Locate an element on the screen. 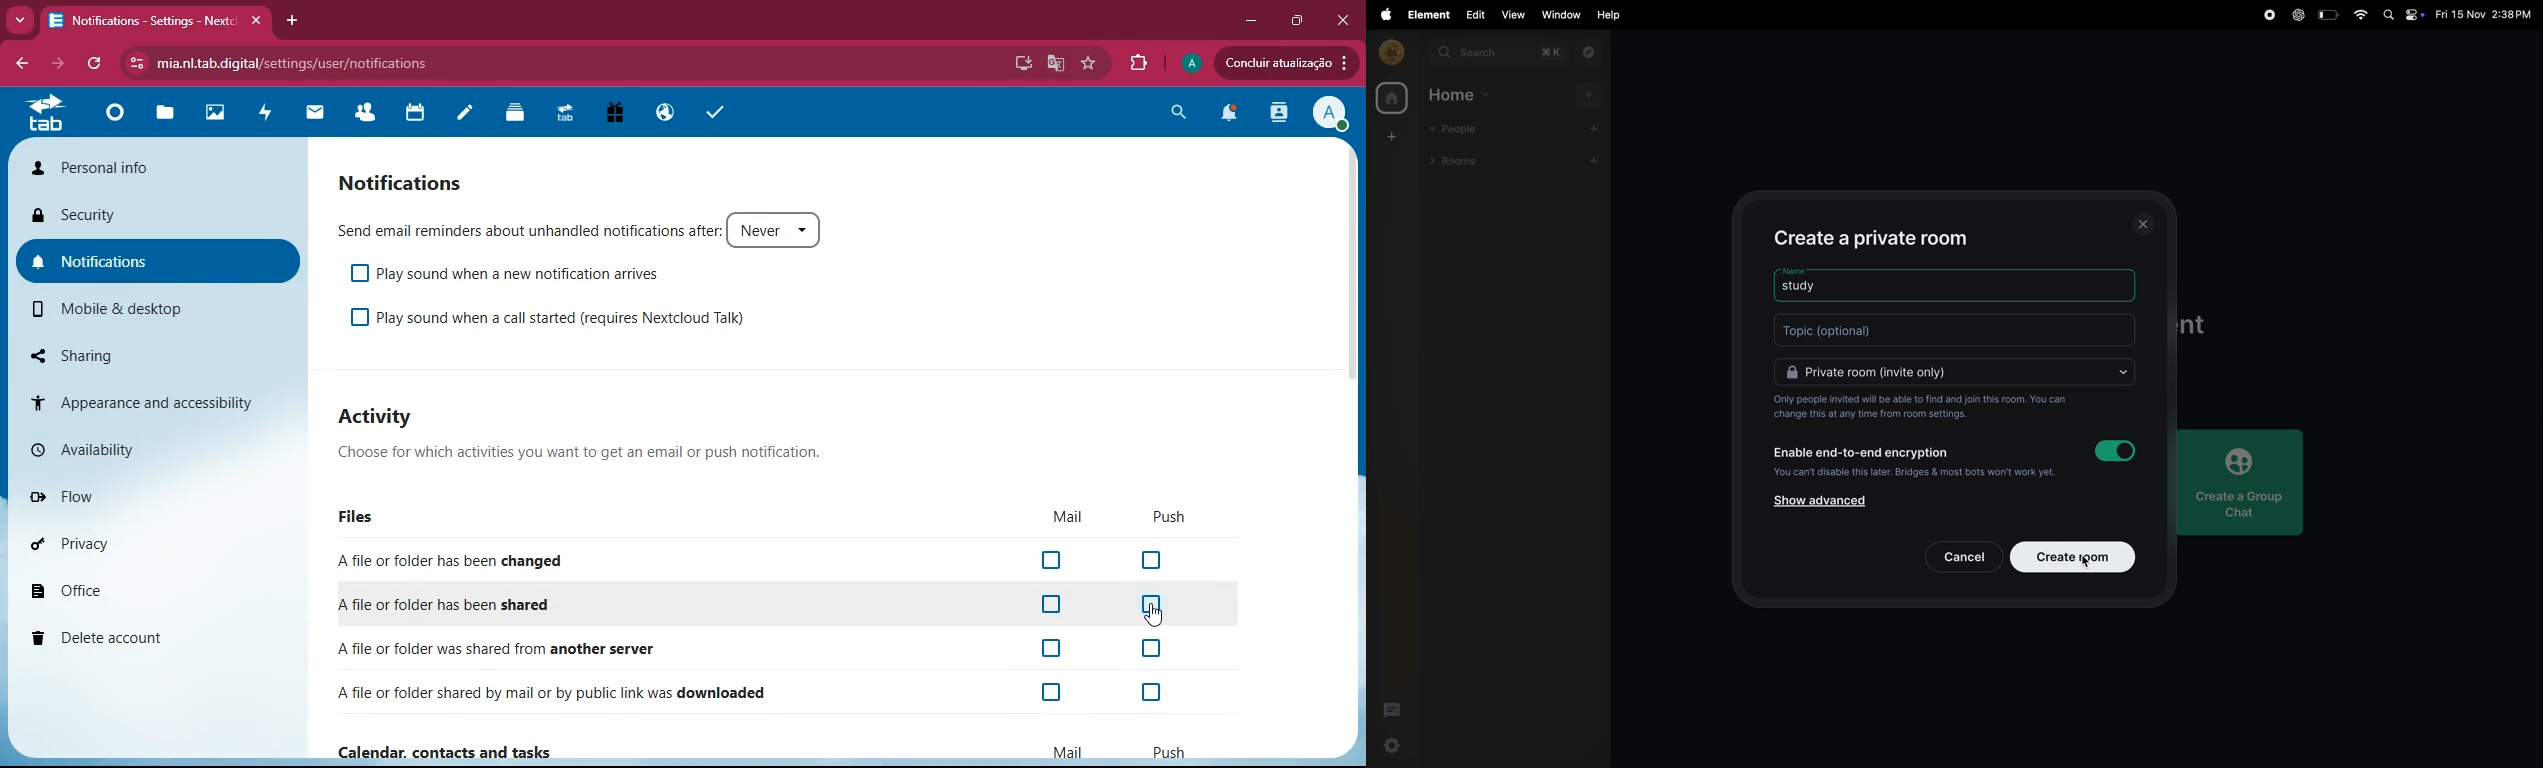 The height and width of the screenshot is (784, 2548). Only people invited will be able to find and join this room. You can
change this at any time from room settings. is located at coordinates (1936, 408).